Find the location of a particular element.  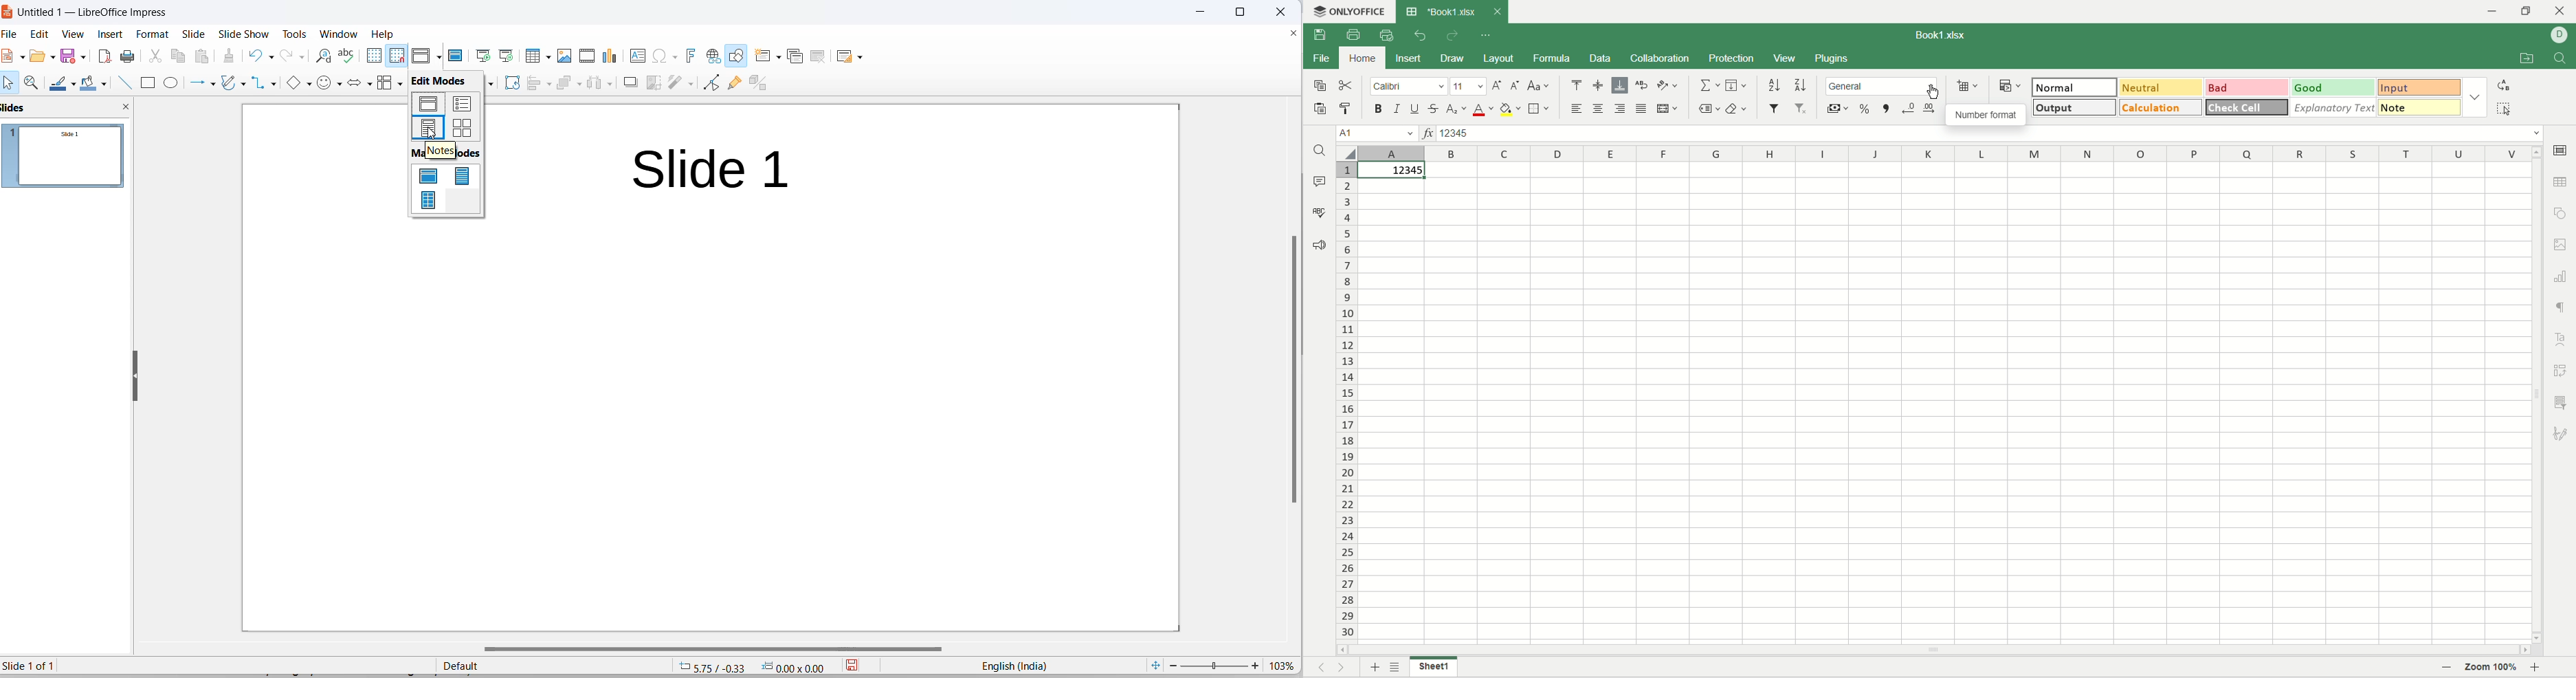

style options is located at coordinates (2475, 97).